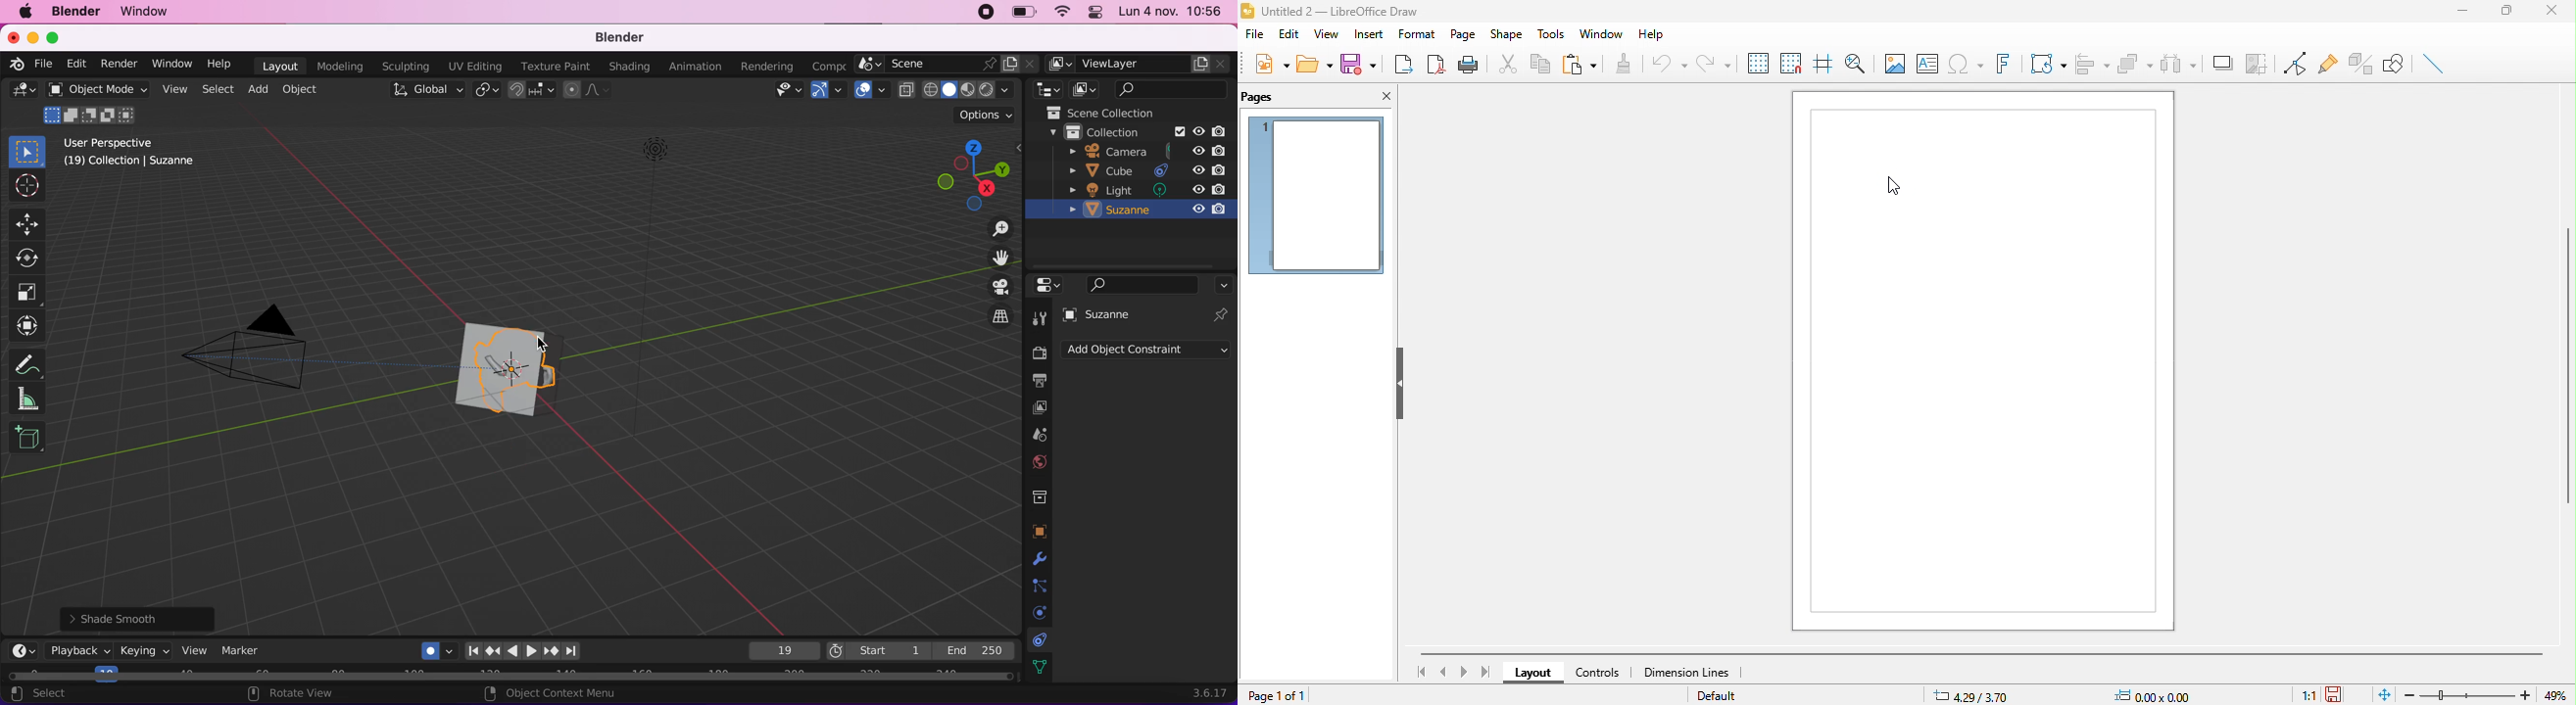 This screenshot has width=2576, height=728. Describe the element at coordinates (1419, 36) in the screenshot. I see `format` at that location.